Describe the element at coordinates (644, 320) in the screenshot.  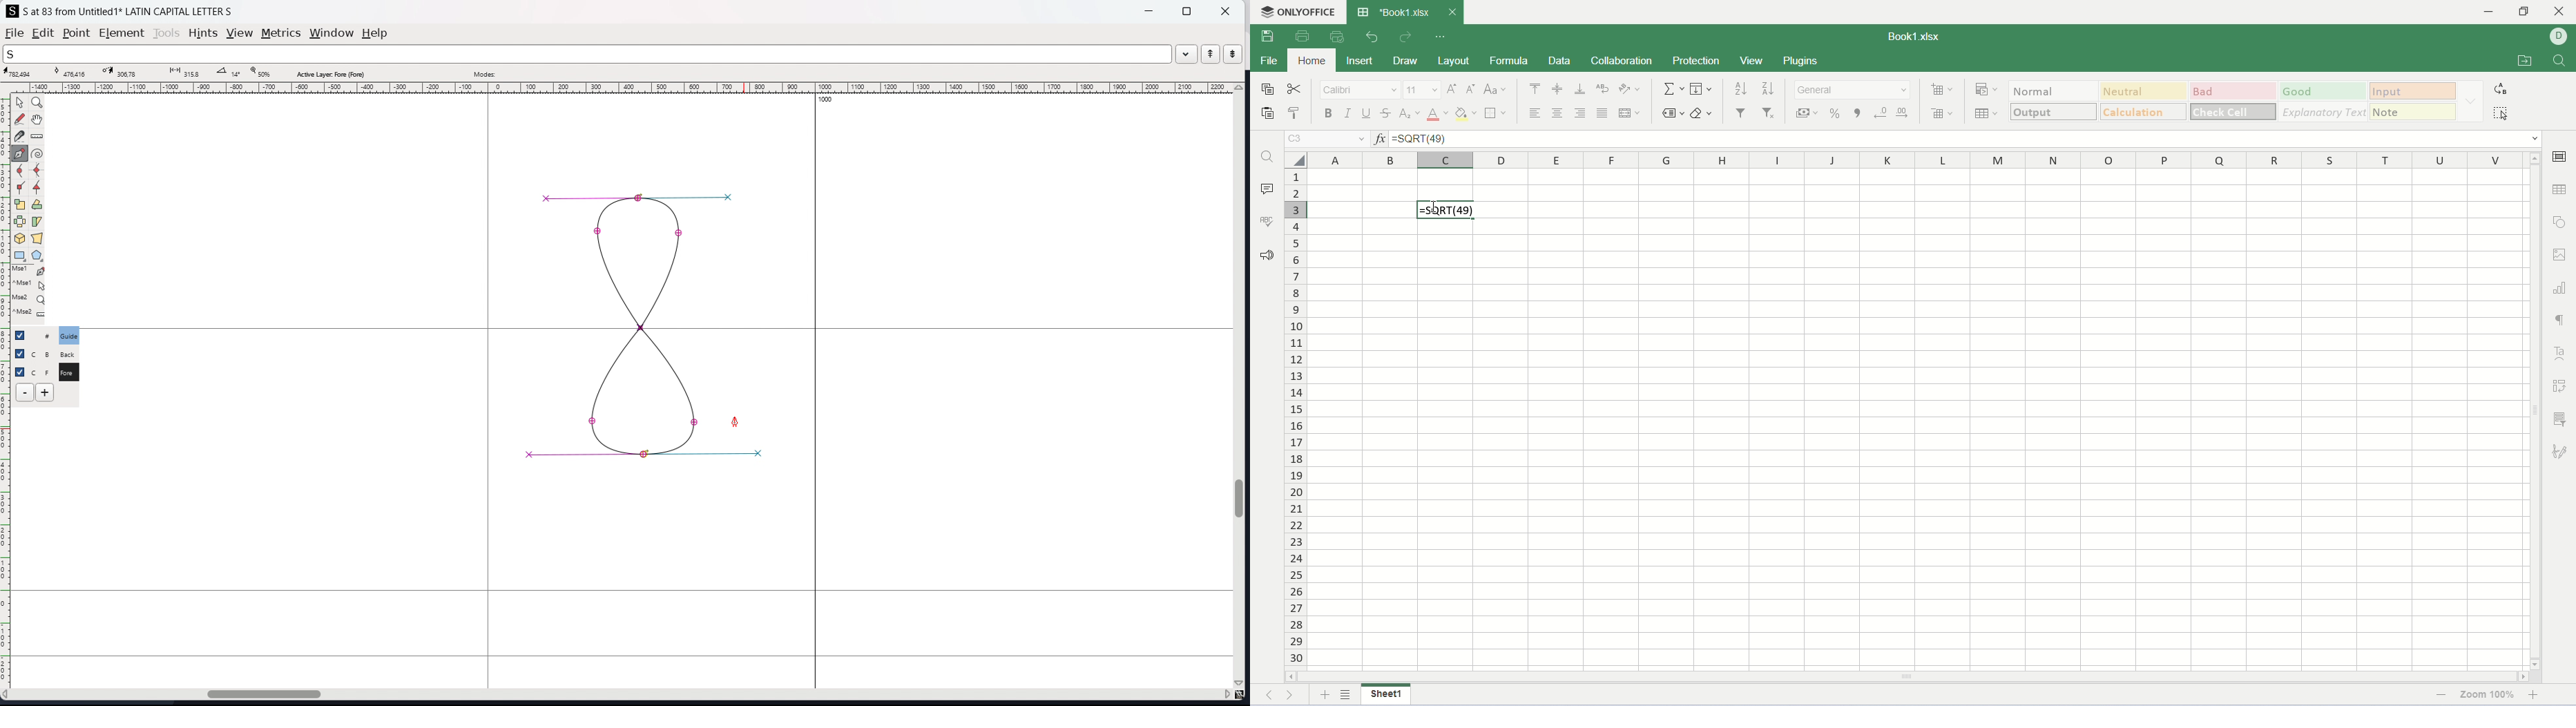
I see `drawing updated` at that location.